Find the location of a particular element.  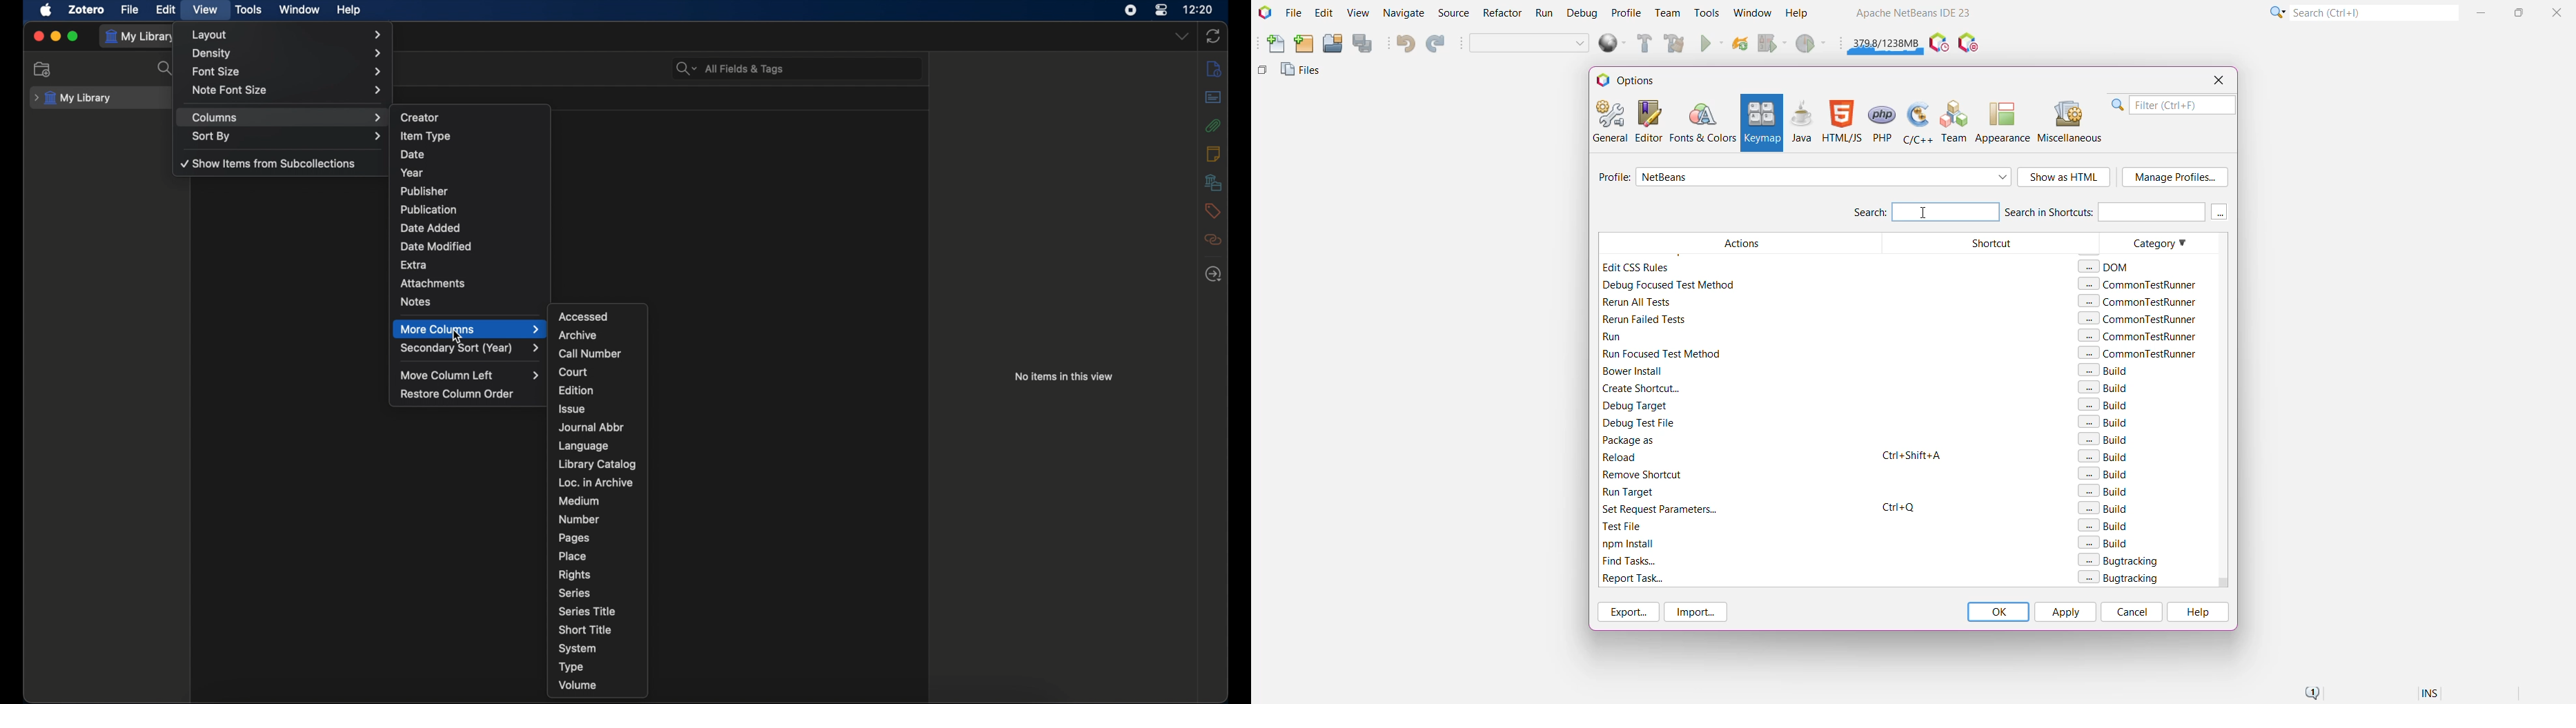

search is located at coordinates (166, 69).